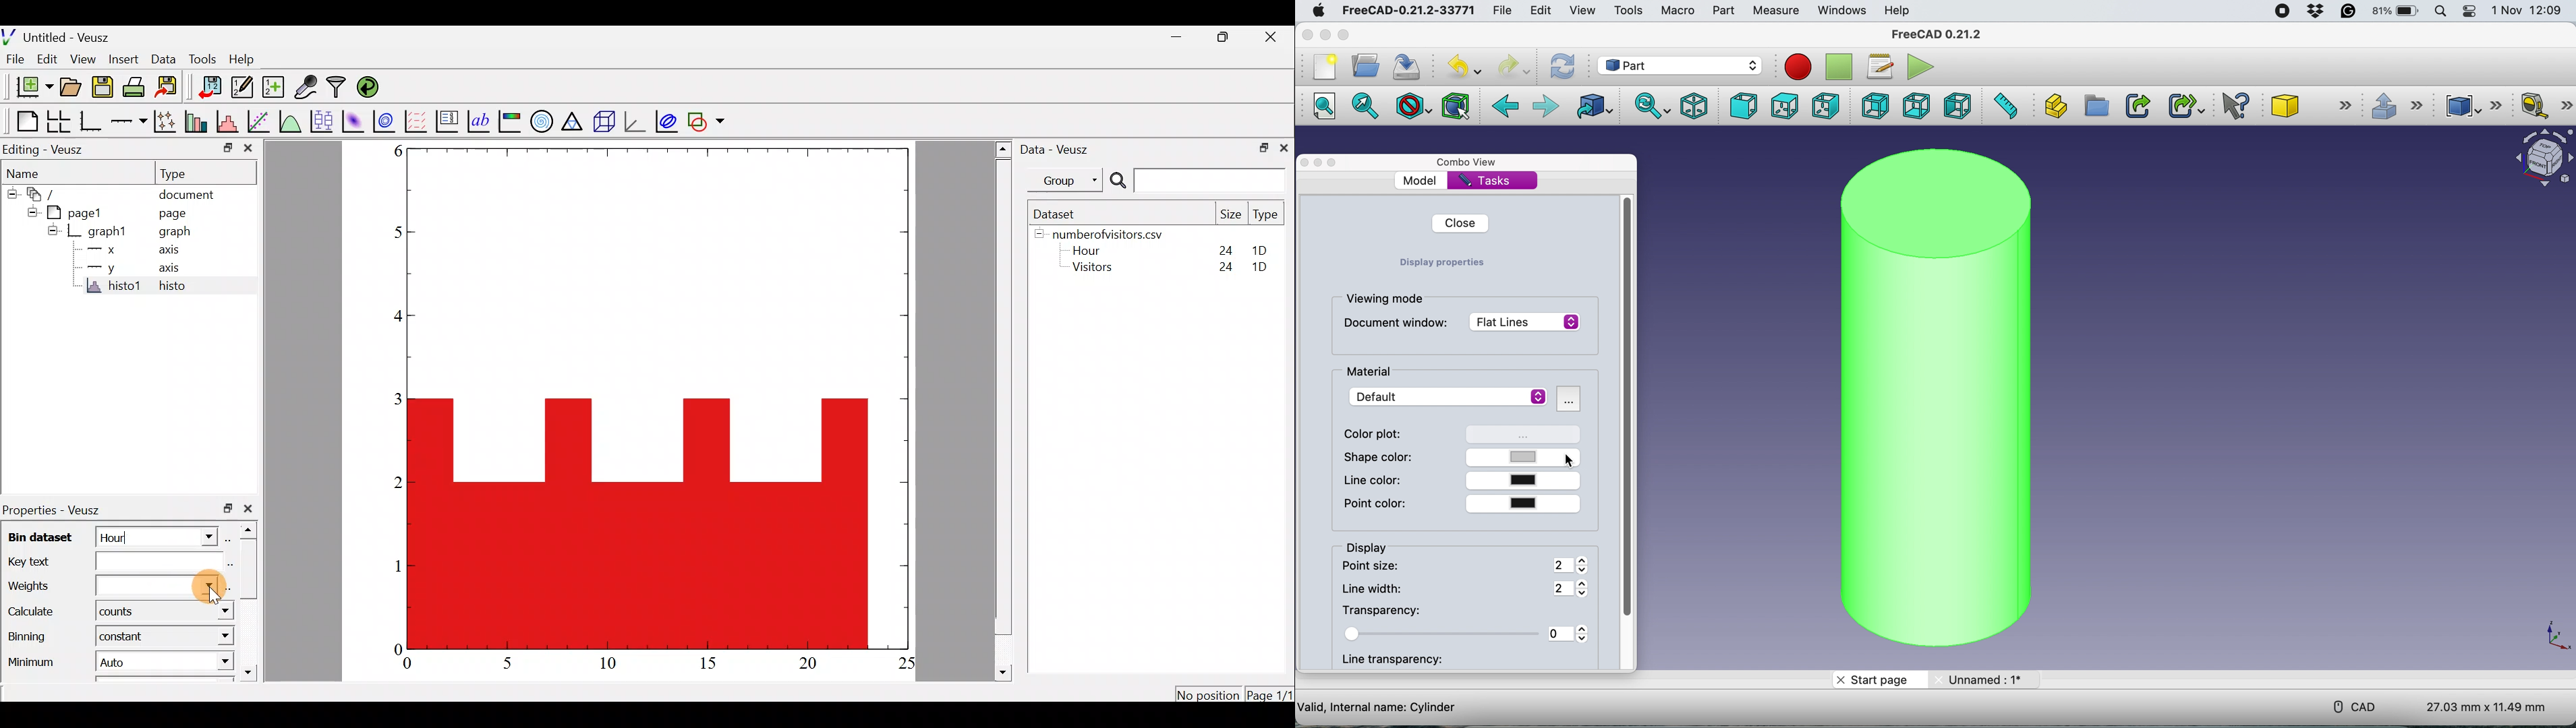  I want to click on open, so click(1365, 68).